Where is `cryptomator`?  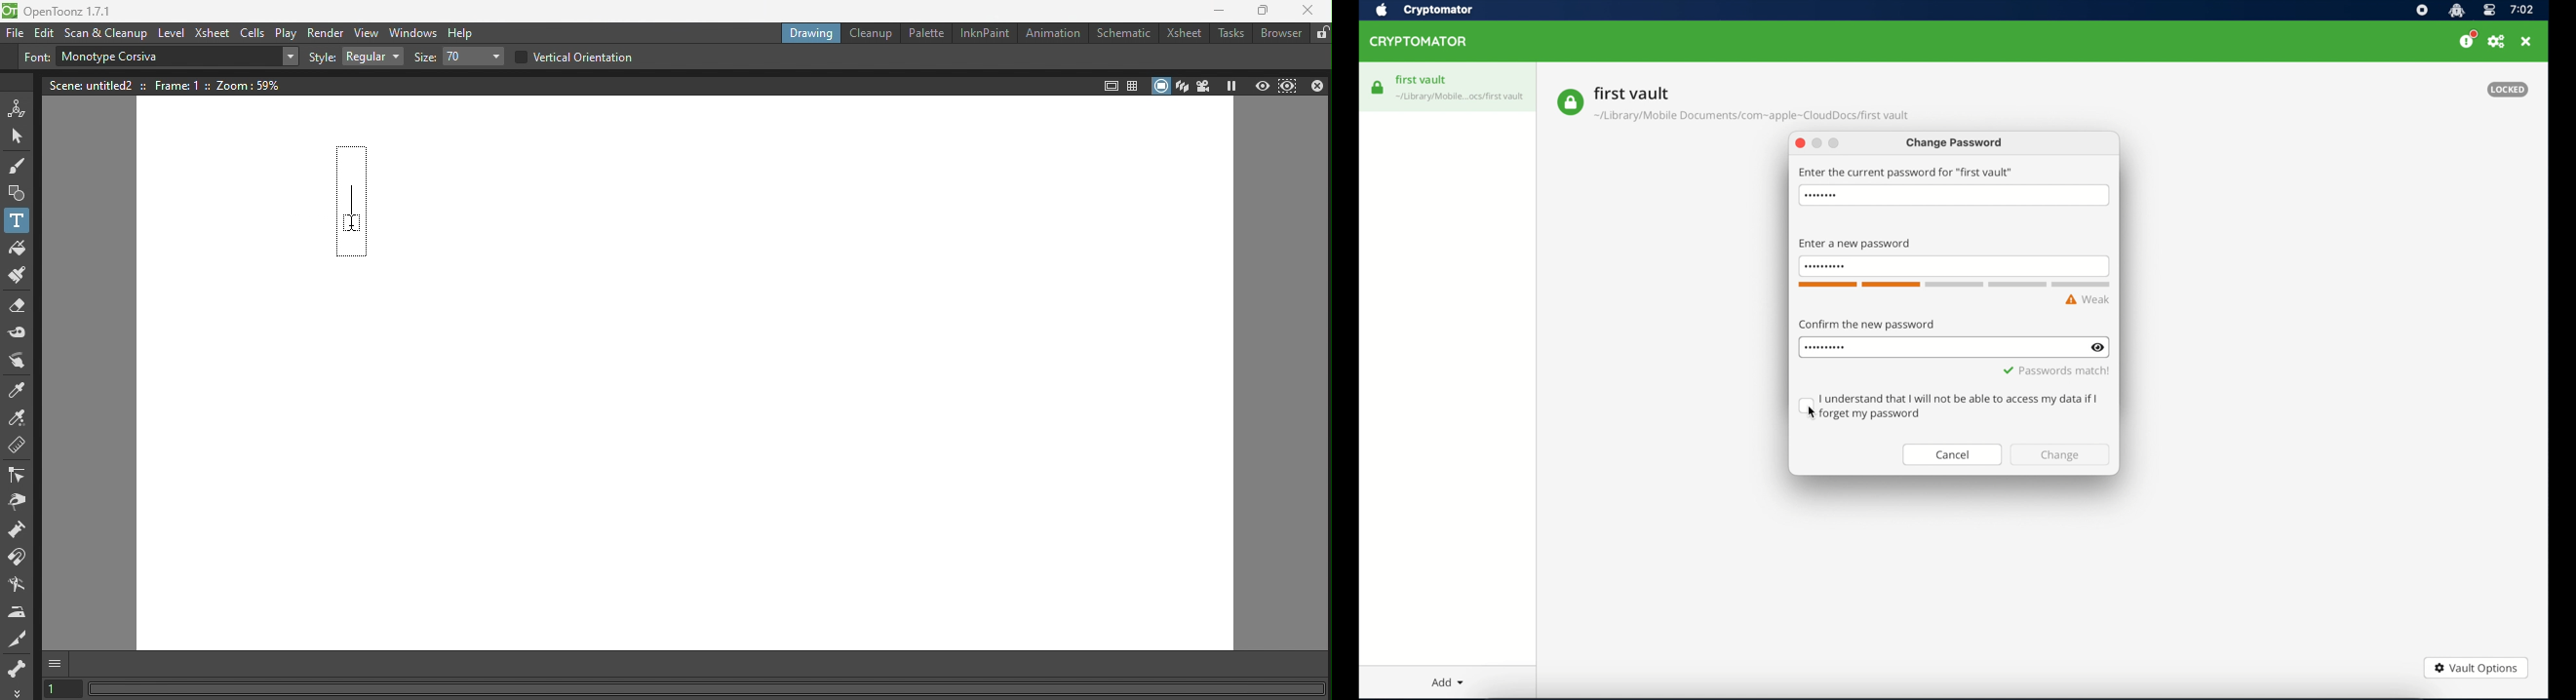 cryptomator is located at coordinates (1419, 42).